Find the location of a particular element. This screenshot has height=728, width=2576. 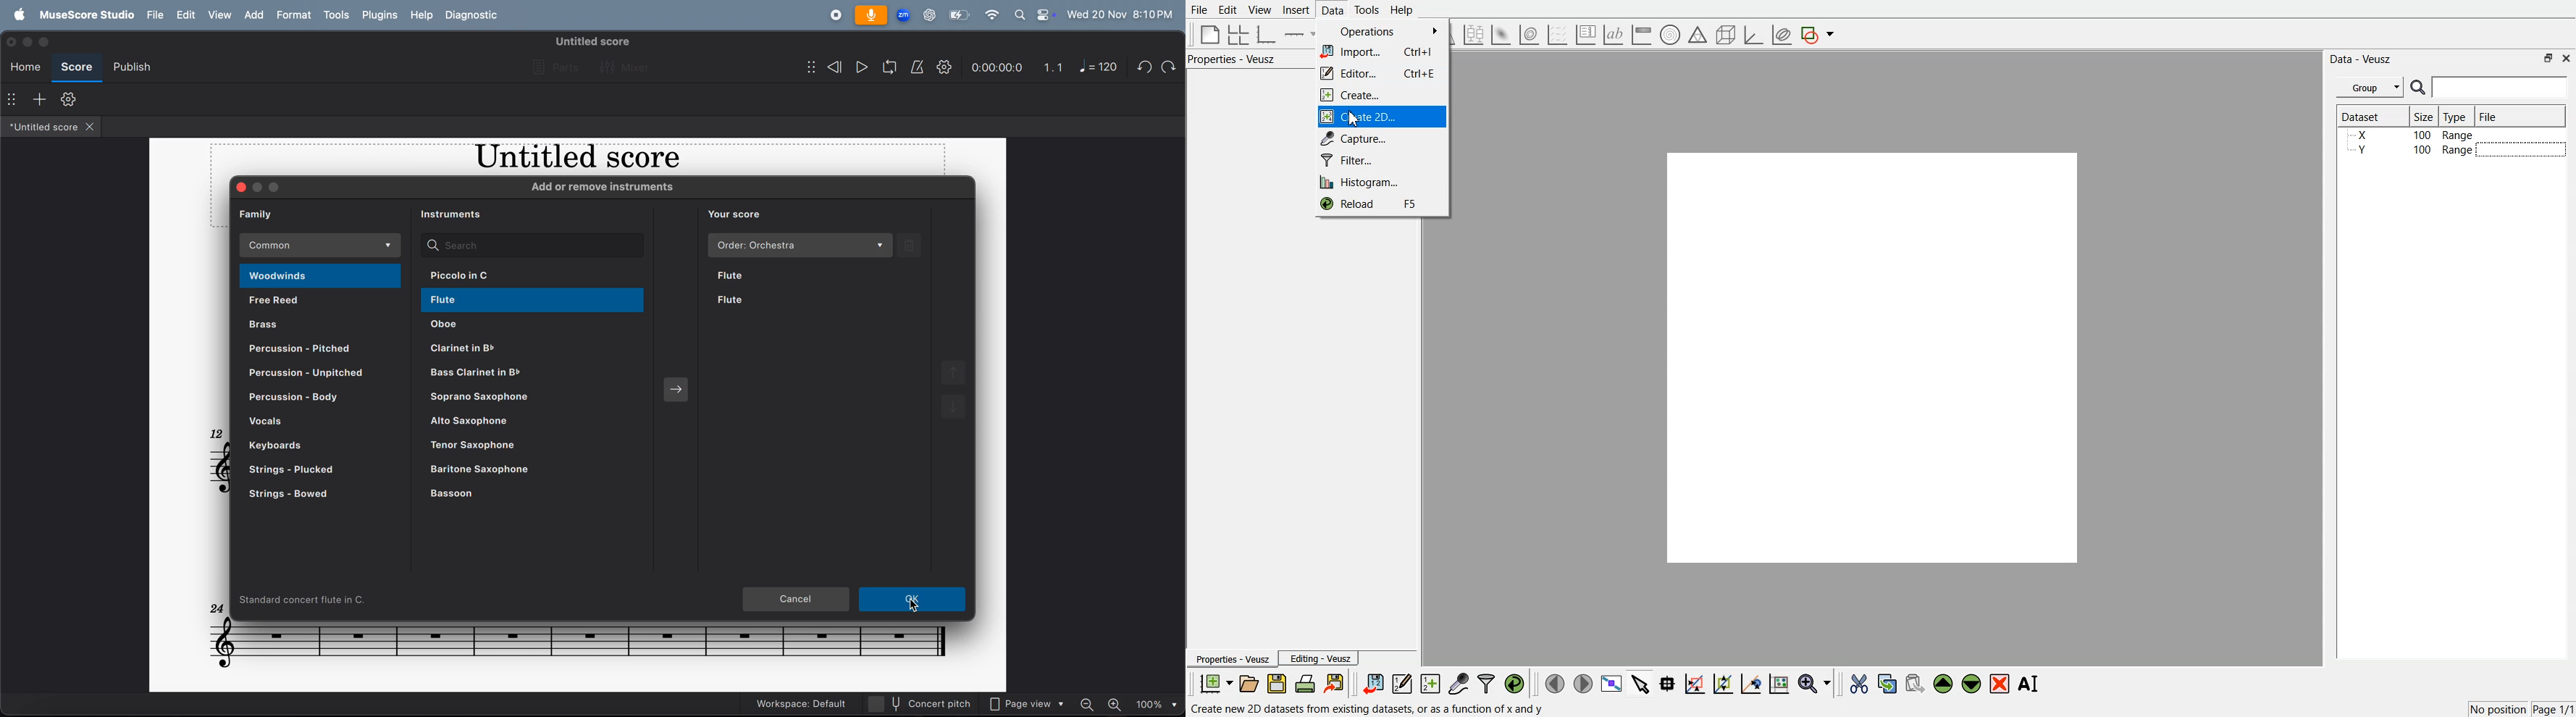

Type is located at coordinates (2457, 116).